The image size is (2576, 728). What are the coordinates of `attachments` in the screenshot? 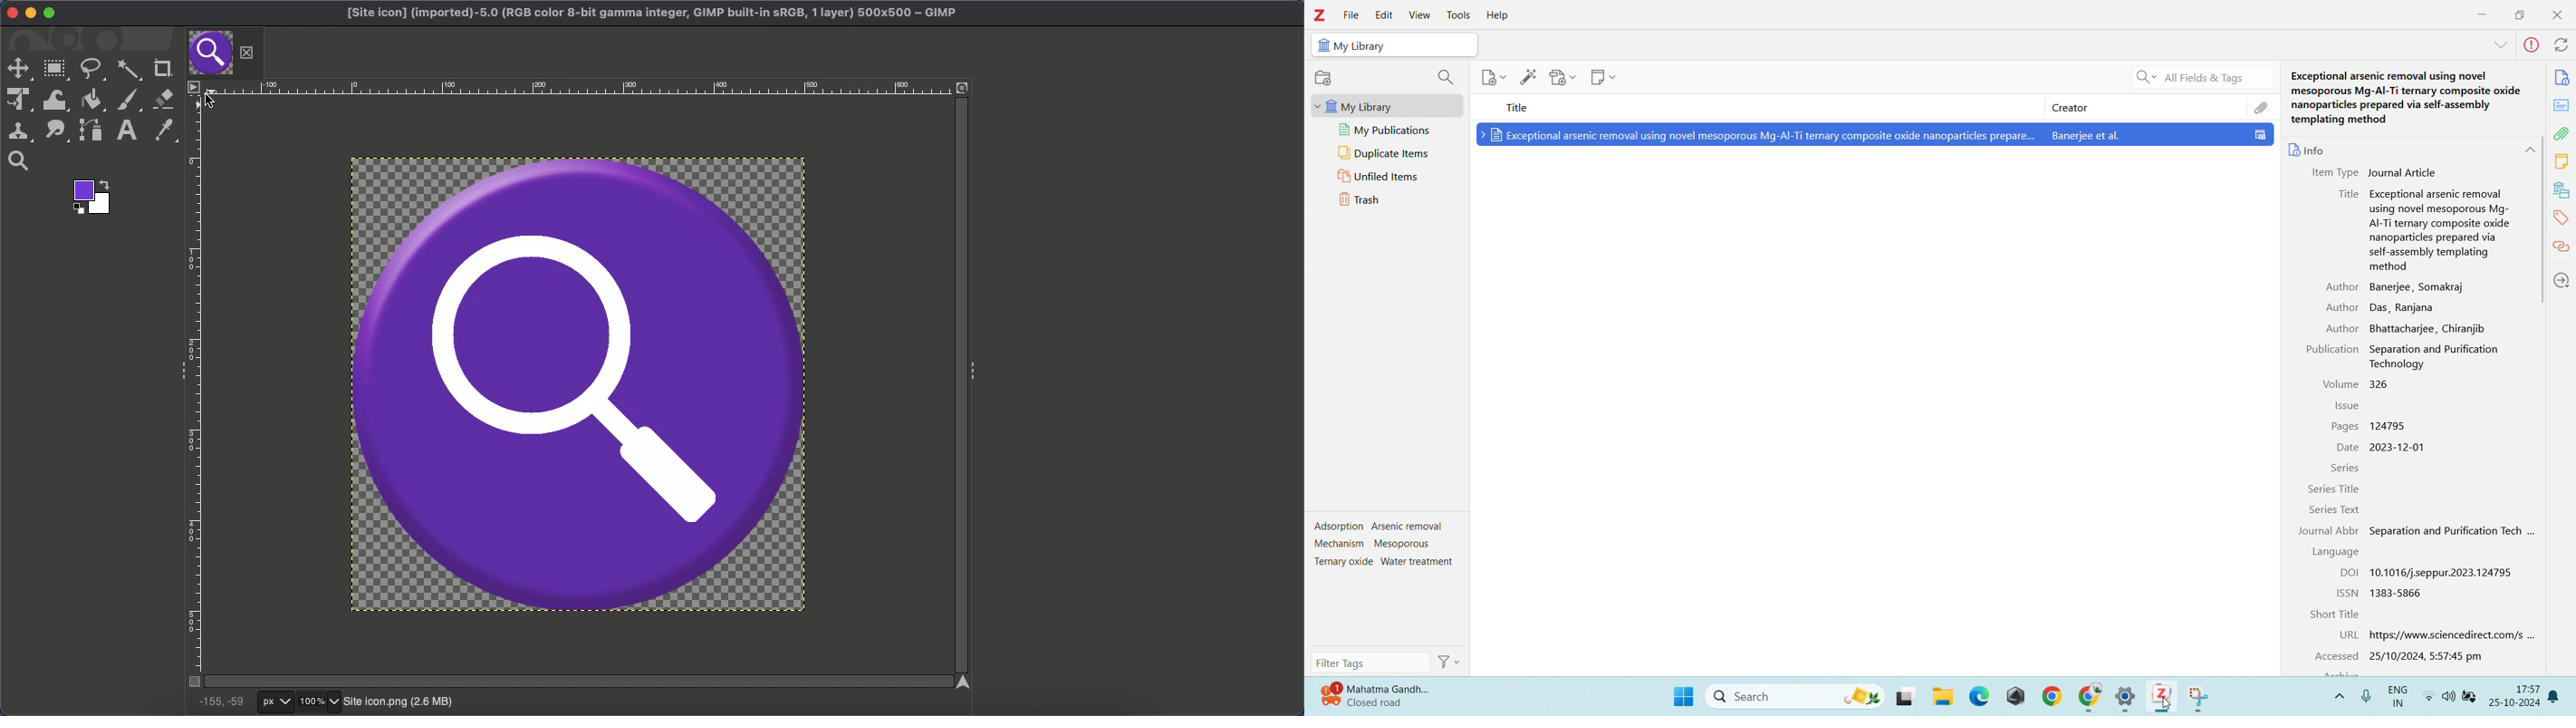 It's located at (2262, 107).